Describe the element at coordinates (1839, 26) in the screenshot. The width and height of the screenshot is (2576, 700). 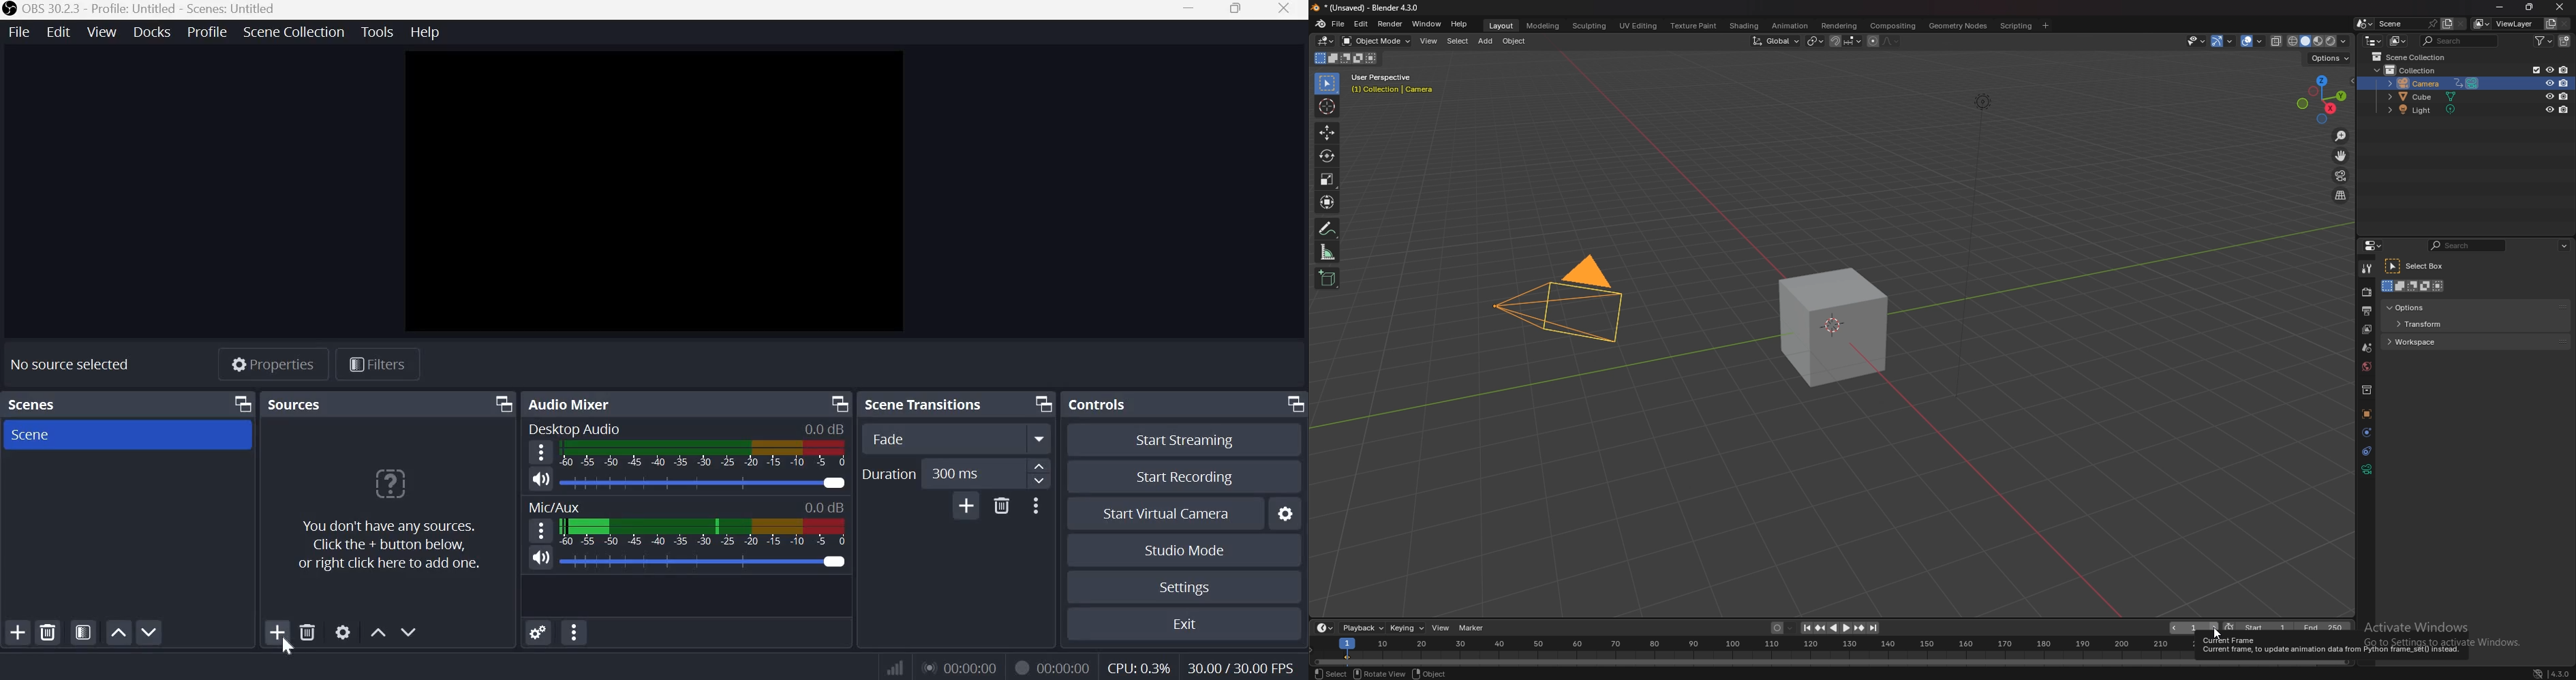
I see `rendering` at that location.